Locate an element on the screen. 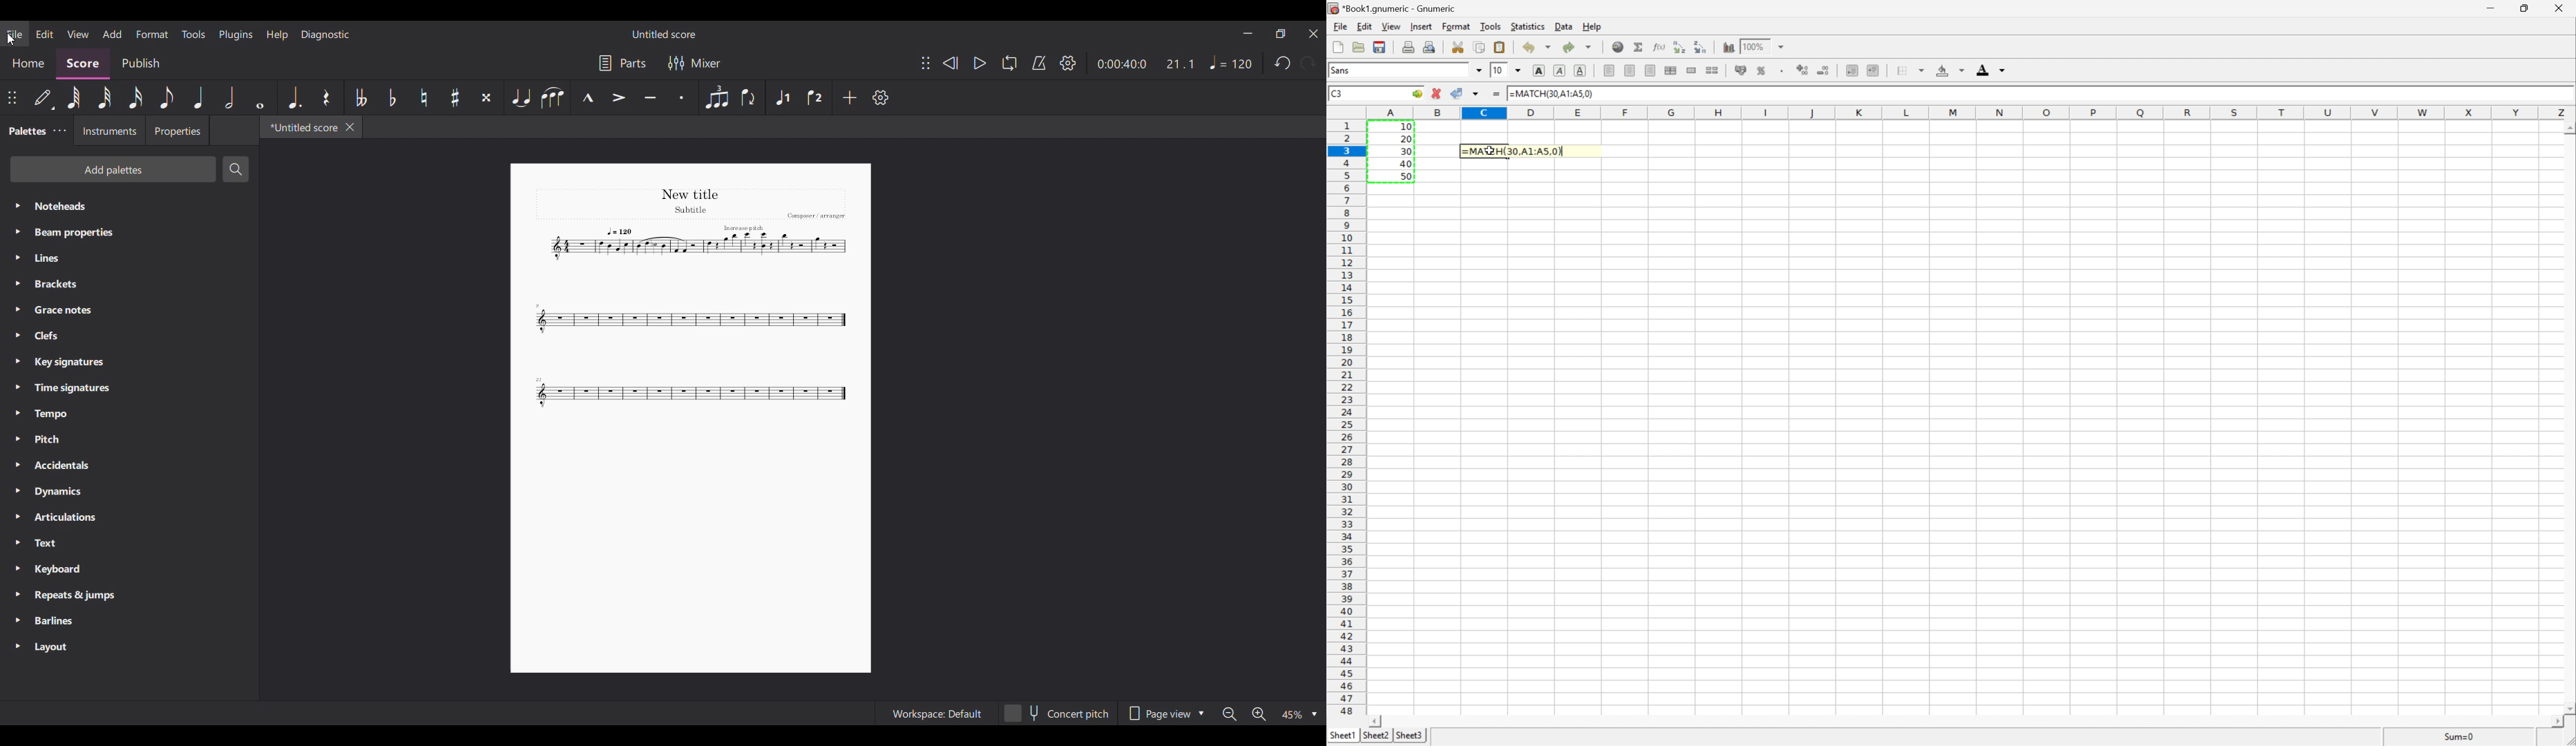 The image size is (2576, 756). Play is located at coordinates (981, 63).